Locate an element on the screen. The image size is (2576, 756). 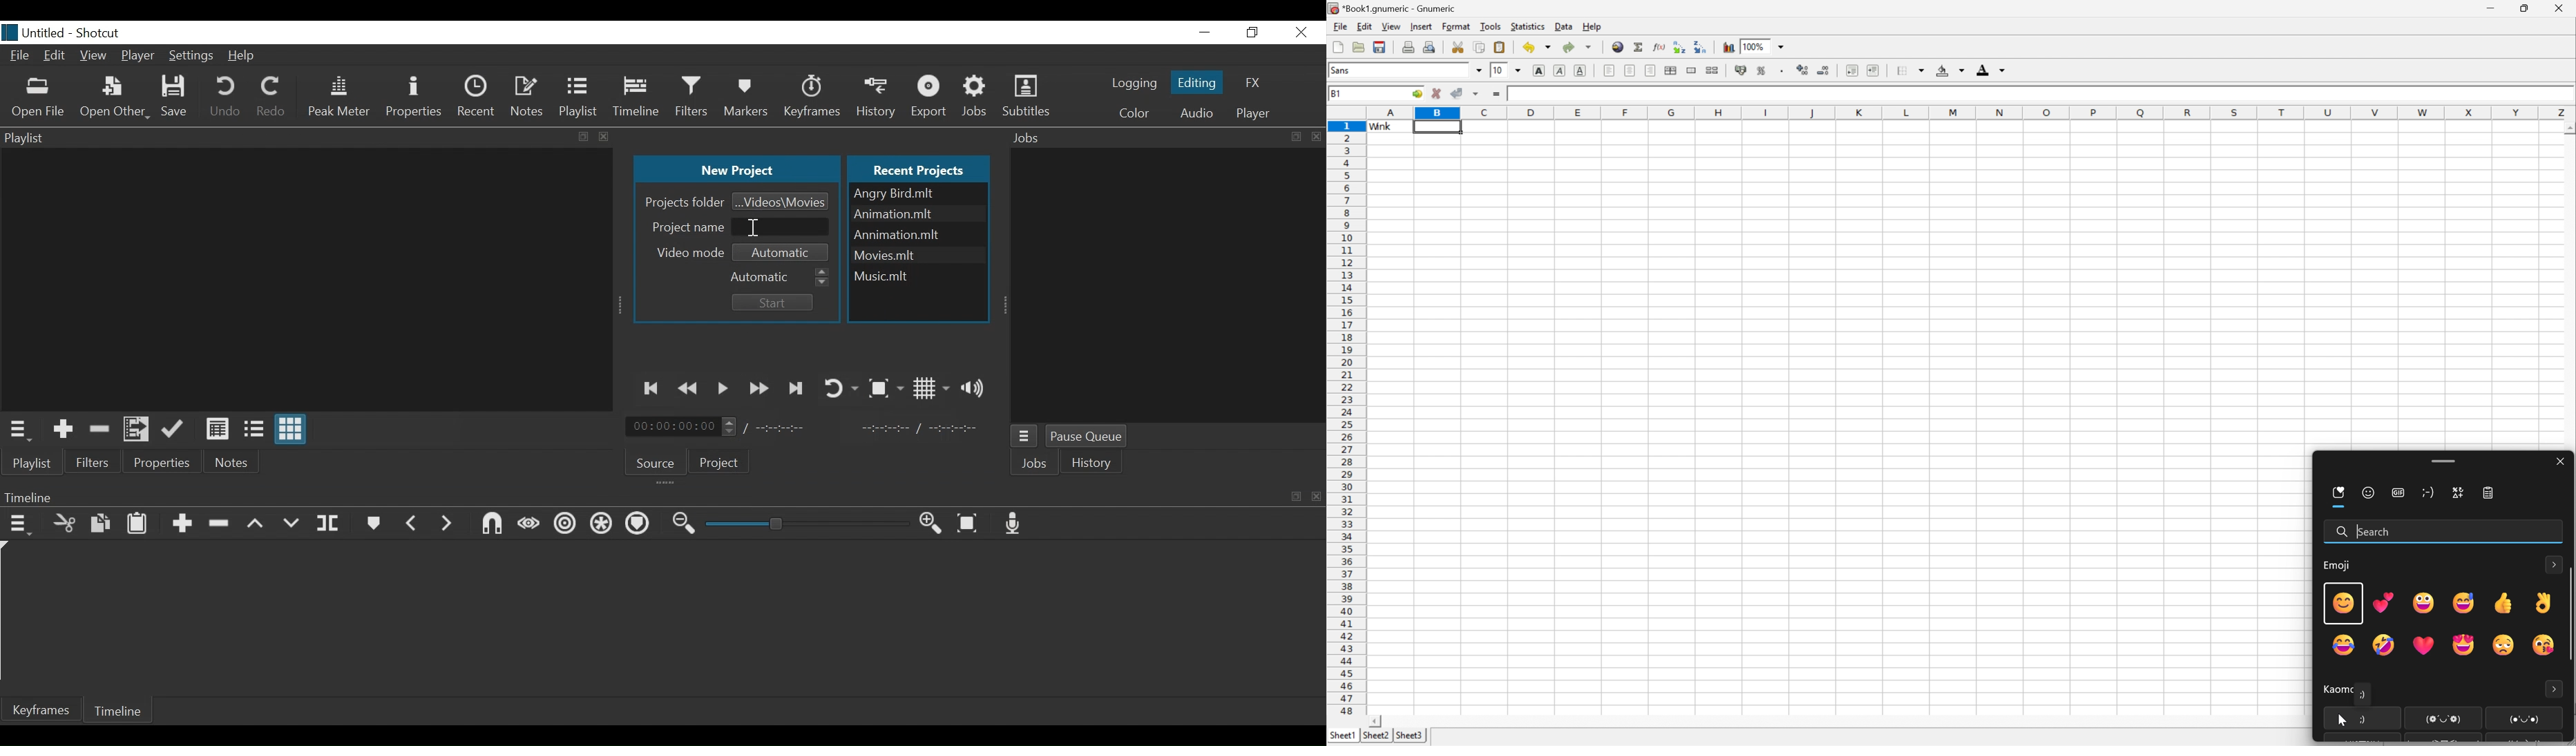
Play quickly forward is located at coordinates (759, 388).